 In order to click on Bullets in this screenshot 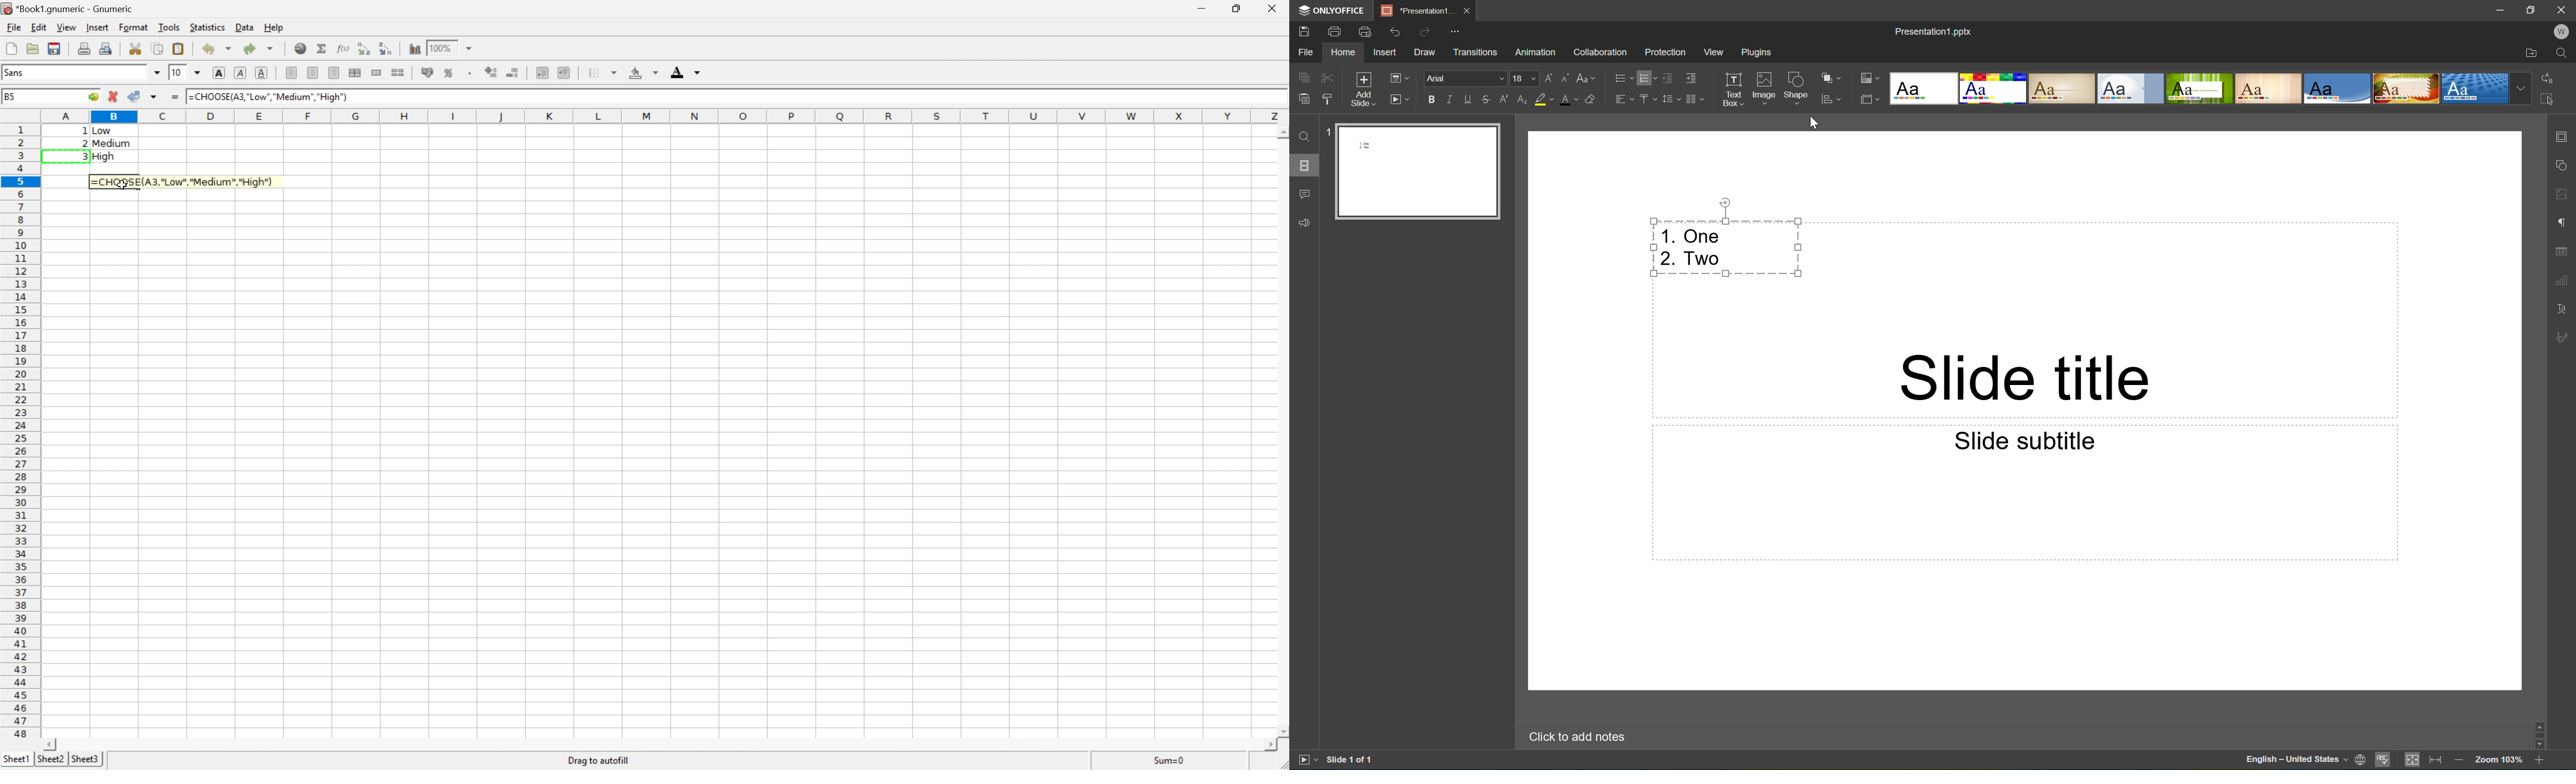, I will do `click(1623, 75)`.